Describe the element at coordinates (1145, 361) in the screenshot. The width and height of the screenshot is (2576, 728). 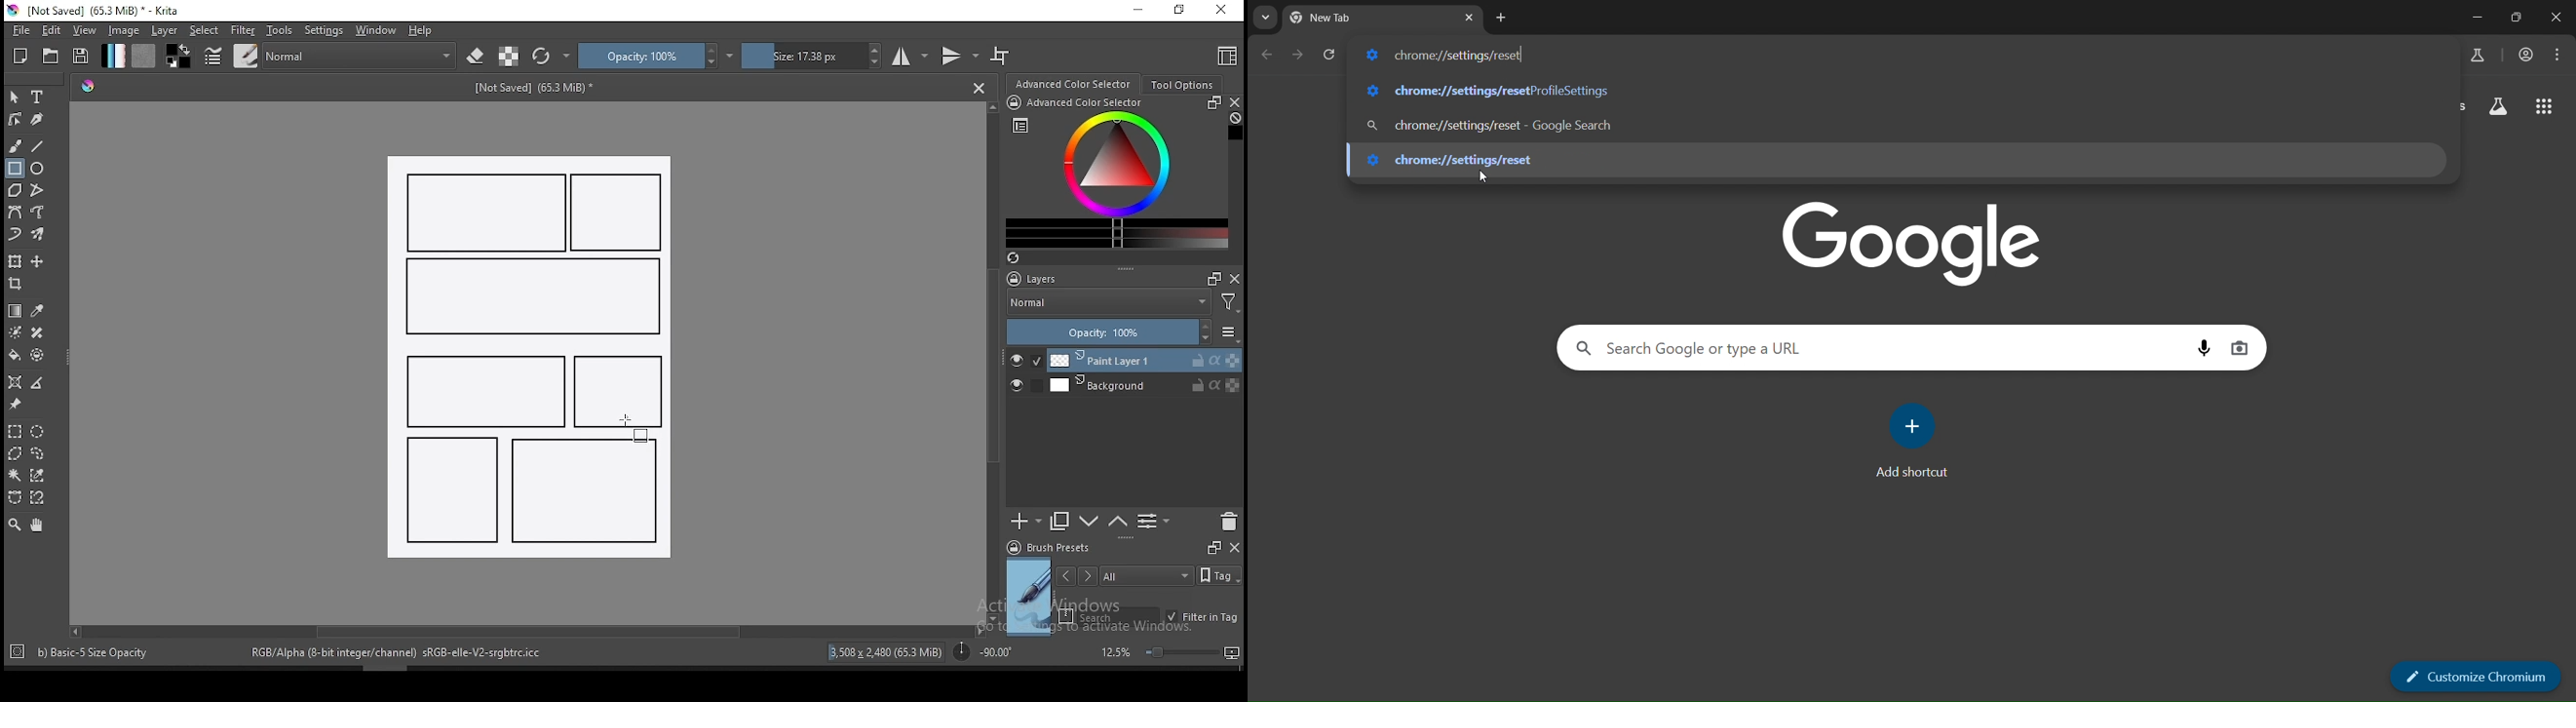
I see `layer` at that location.